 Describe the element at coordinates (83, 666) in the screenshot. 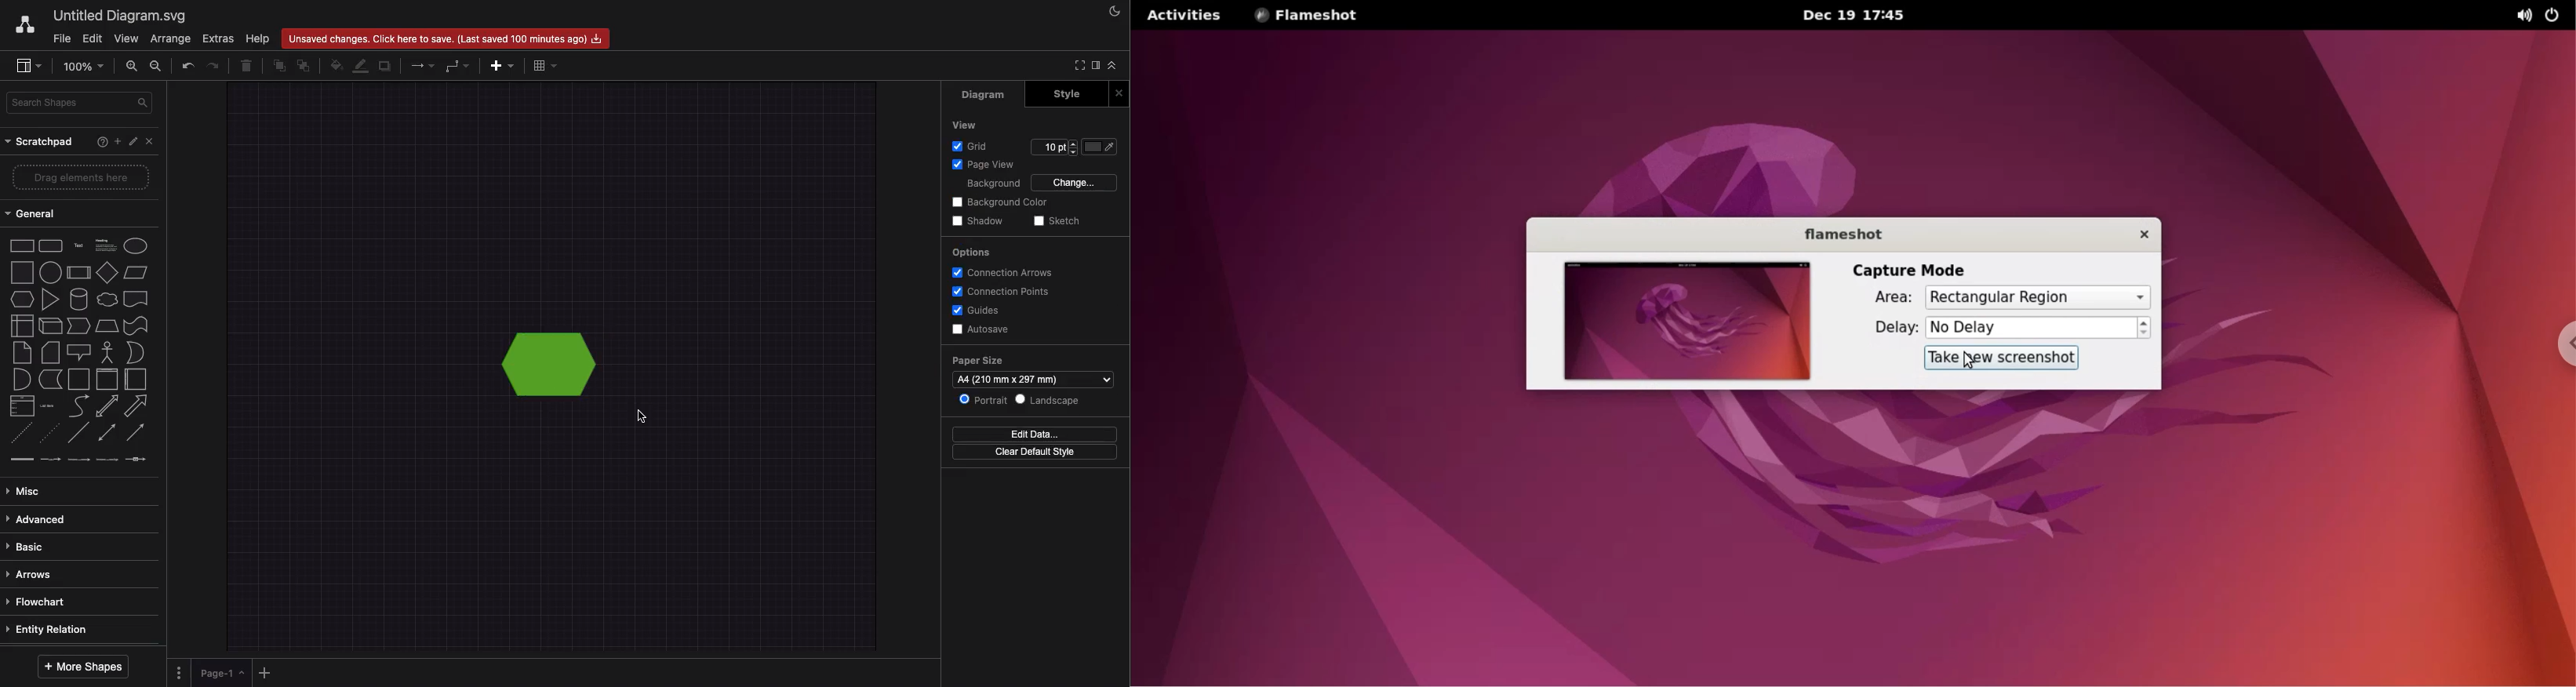

I see `More shapes` at that location.